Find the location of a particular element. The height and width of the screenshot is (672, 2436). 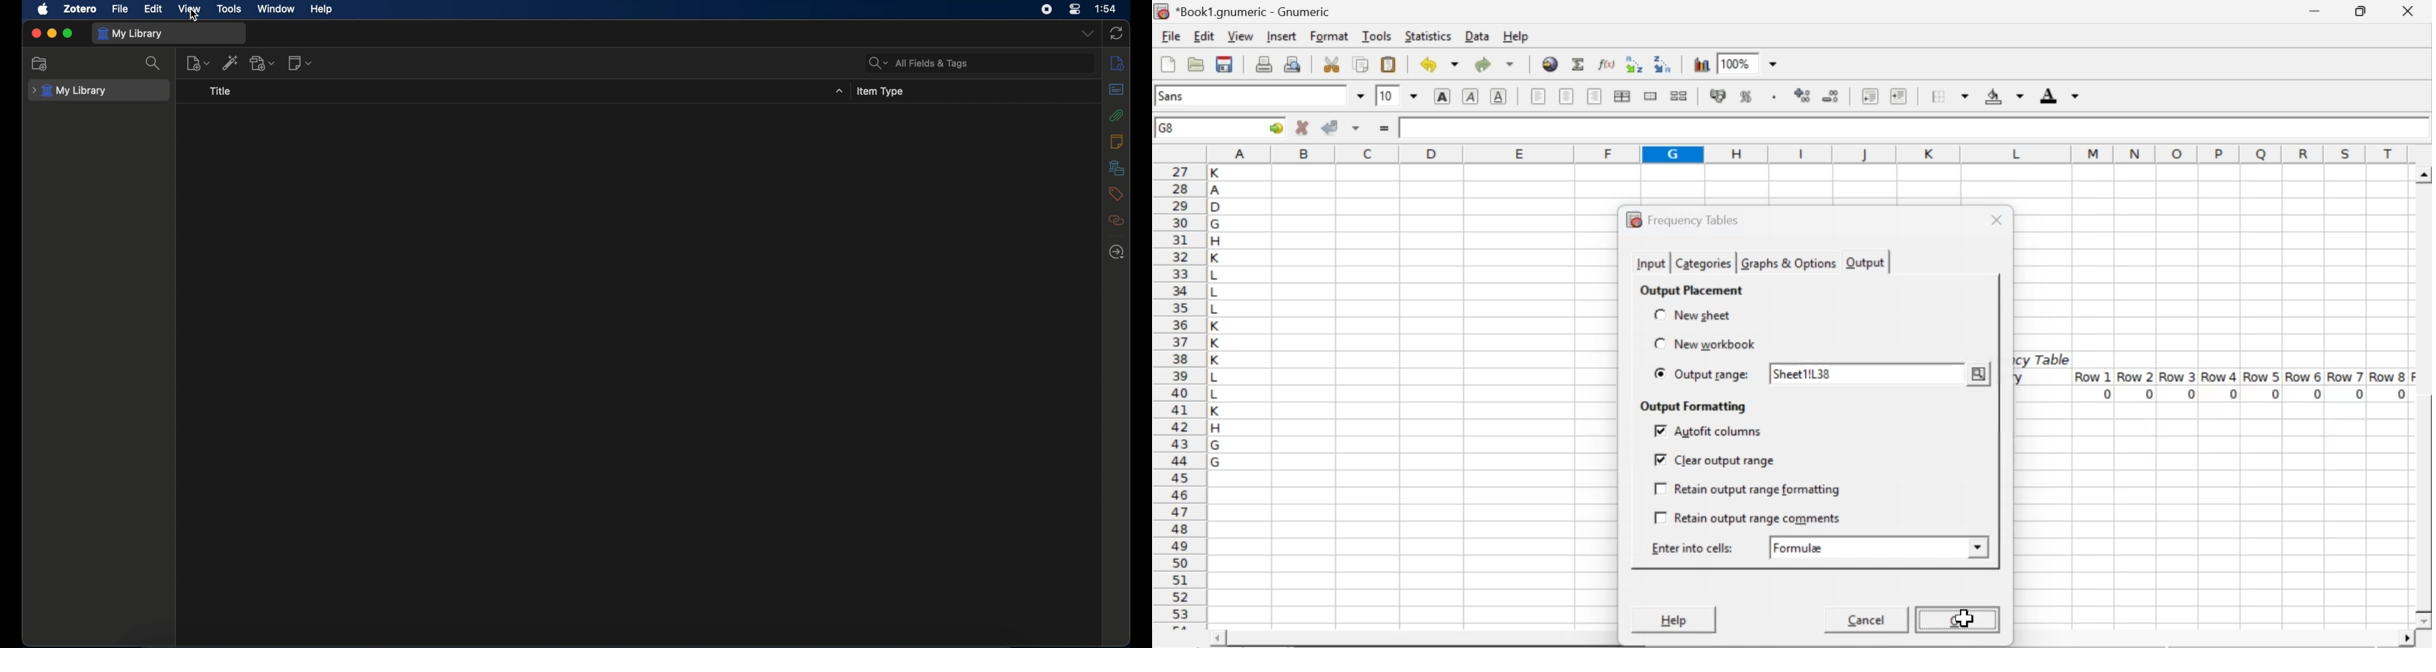

restore down is located at coordinates (2362, 12).